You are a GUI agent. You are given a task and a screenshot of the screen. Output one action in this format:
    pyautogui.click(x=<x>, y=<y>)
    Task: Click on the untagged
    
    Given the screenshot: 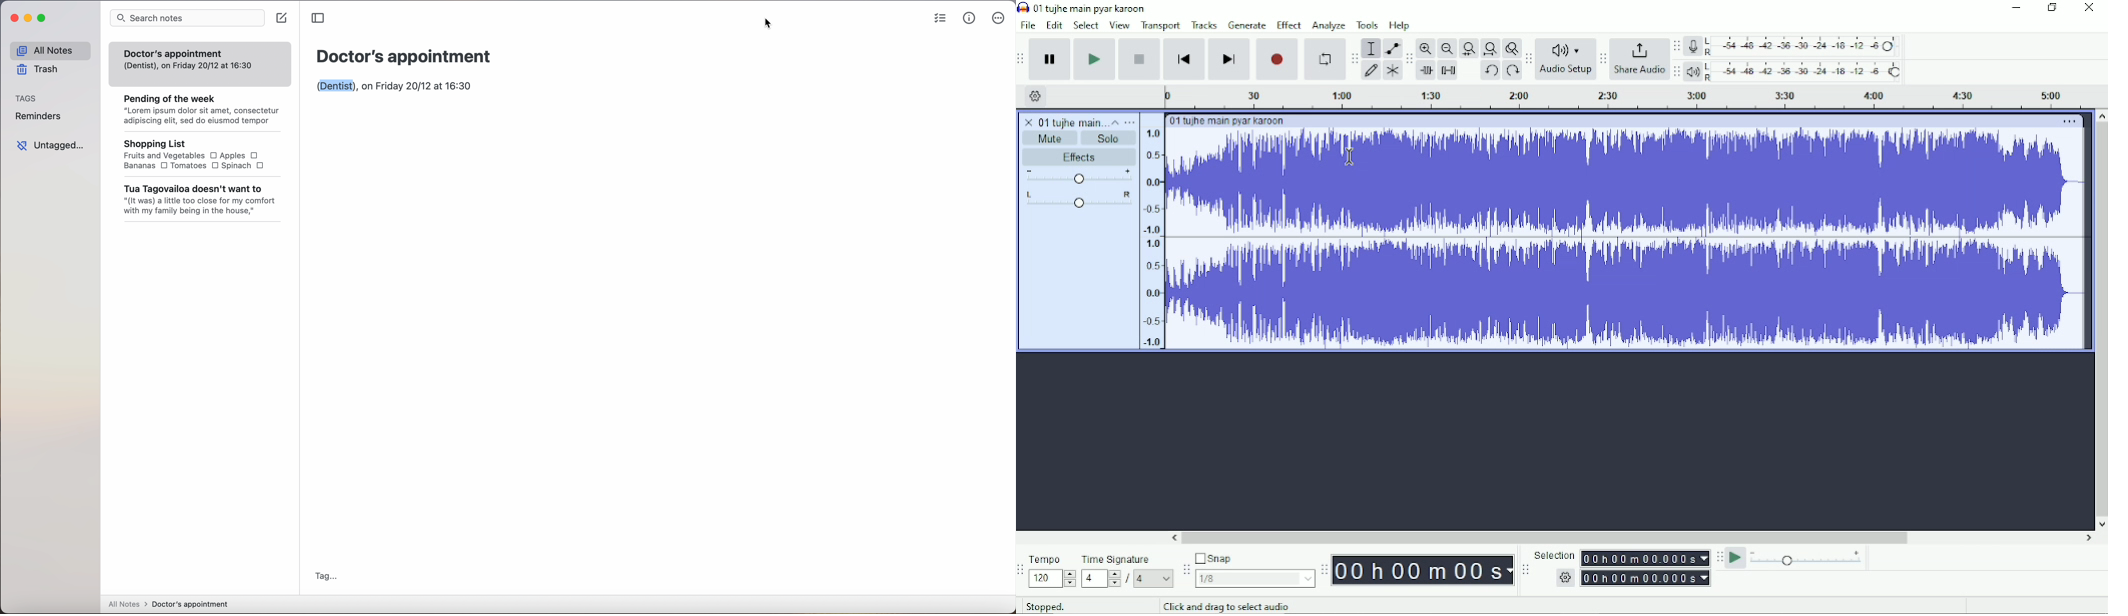 What is the action you would take?
    pyautogui.click(x=50, y=145)
    